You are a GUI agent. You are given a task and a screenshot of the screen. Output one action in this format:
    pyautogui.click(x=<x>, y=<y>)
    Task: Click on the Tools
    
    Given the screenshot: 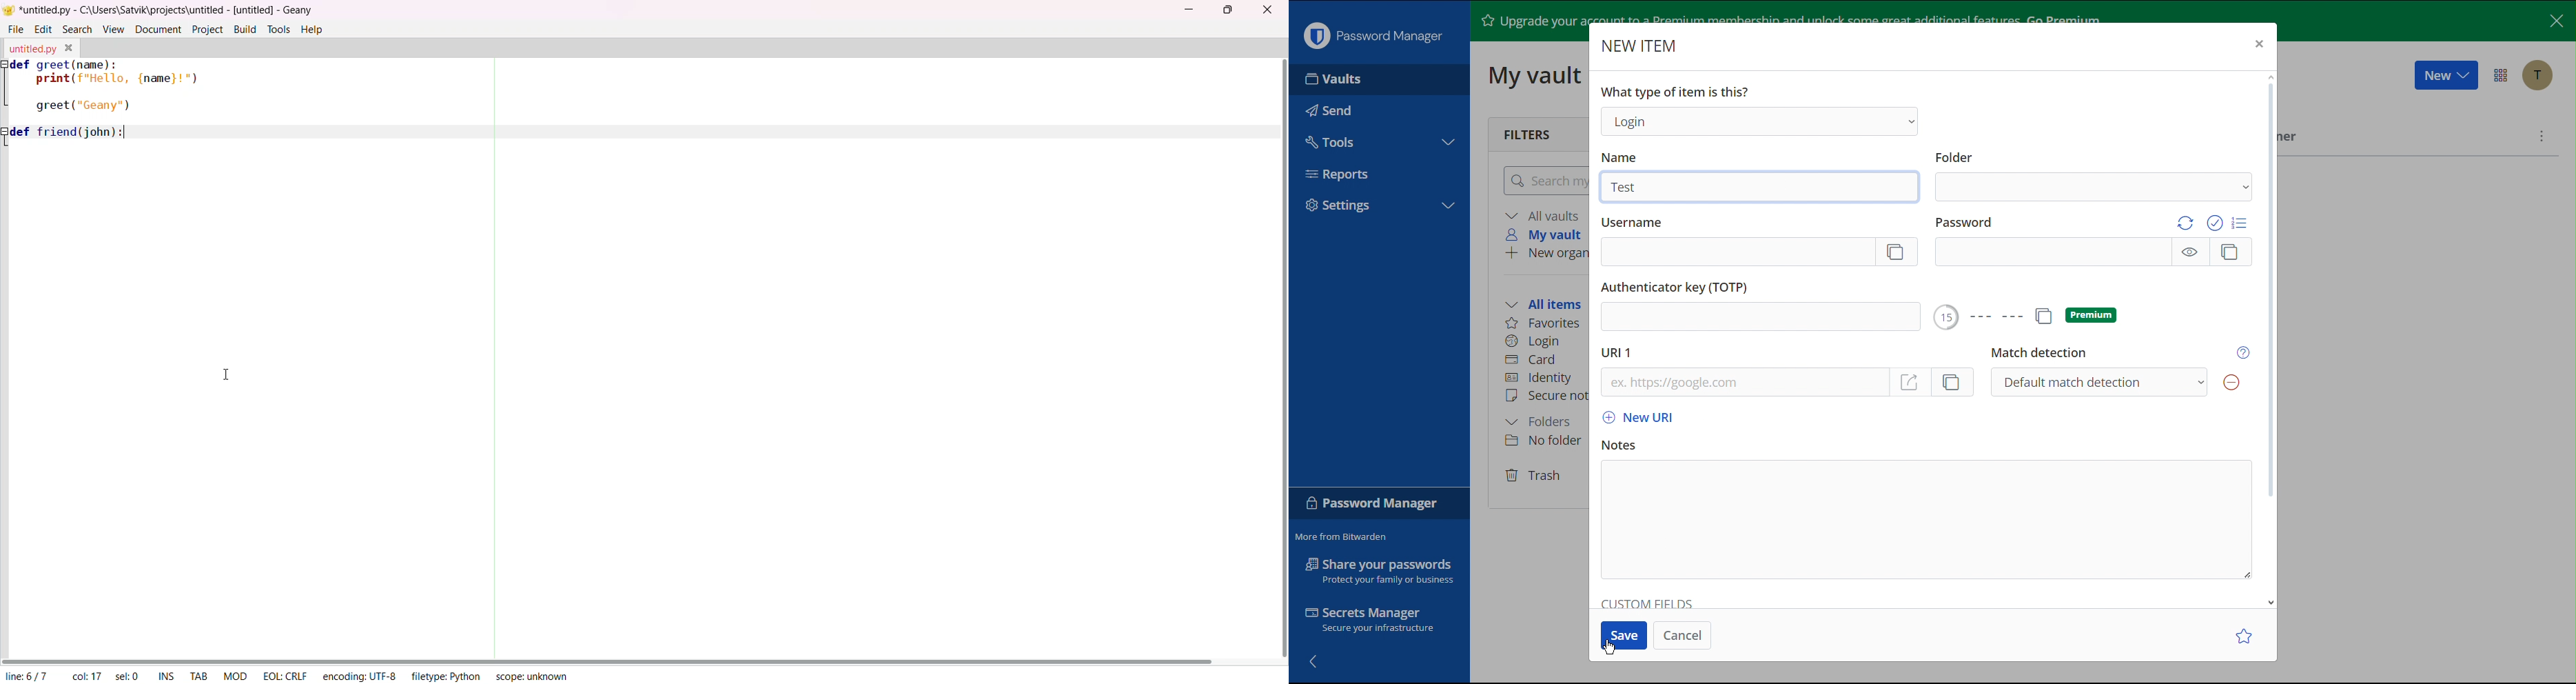 What is the action you would take?
    pyautogui.click(x=1376, y=140)
    